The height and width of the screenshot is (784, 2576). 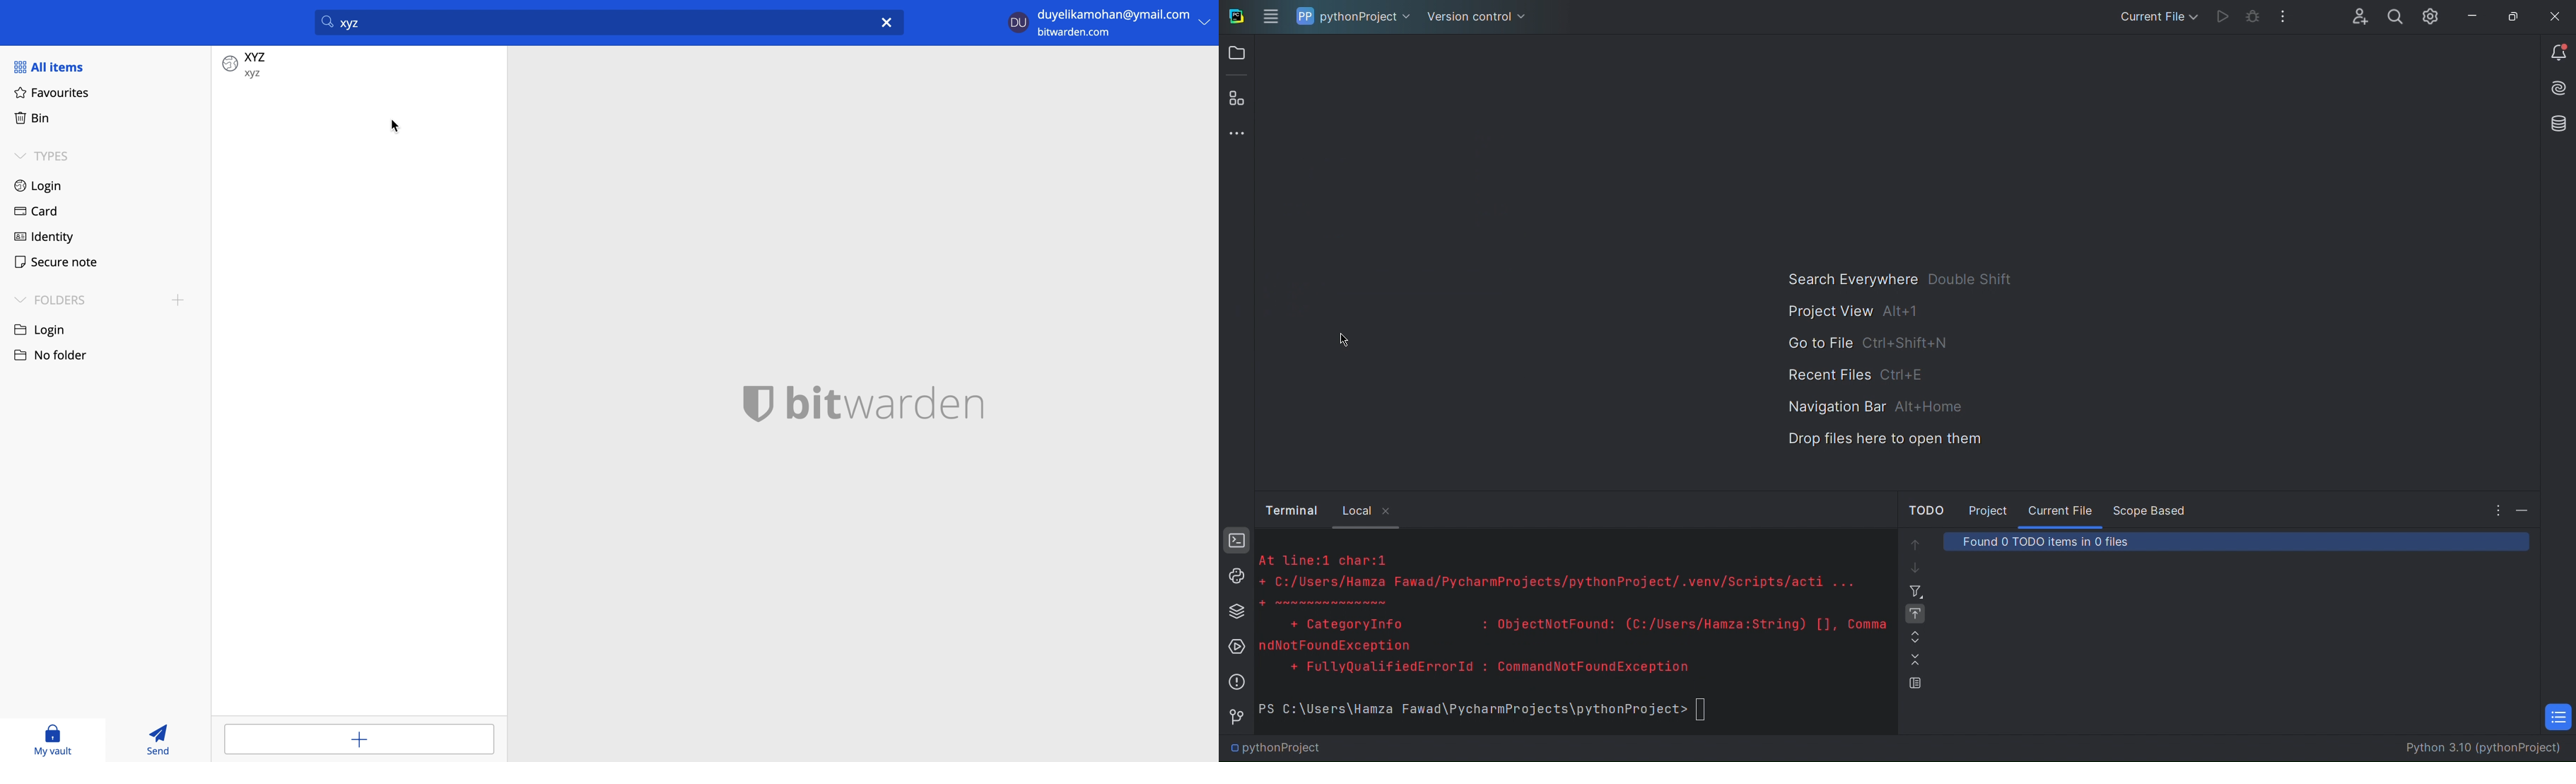 What do you see at coordinates (33, 119) in the screenshot?
I see `bin` at bounding box center [33, 119].